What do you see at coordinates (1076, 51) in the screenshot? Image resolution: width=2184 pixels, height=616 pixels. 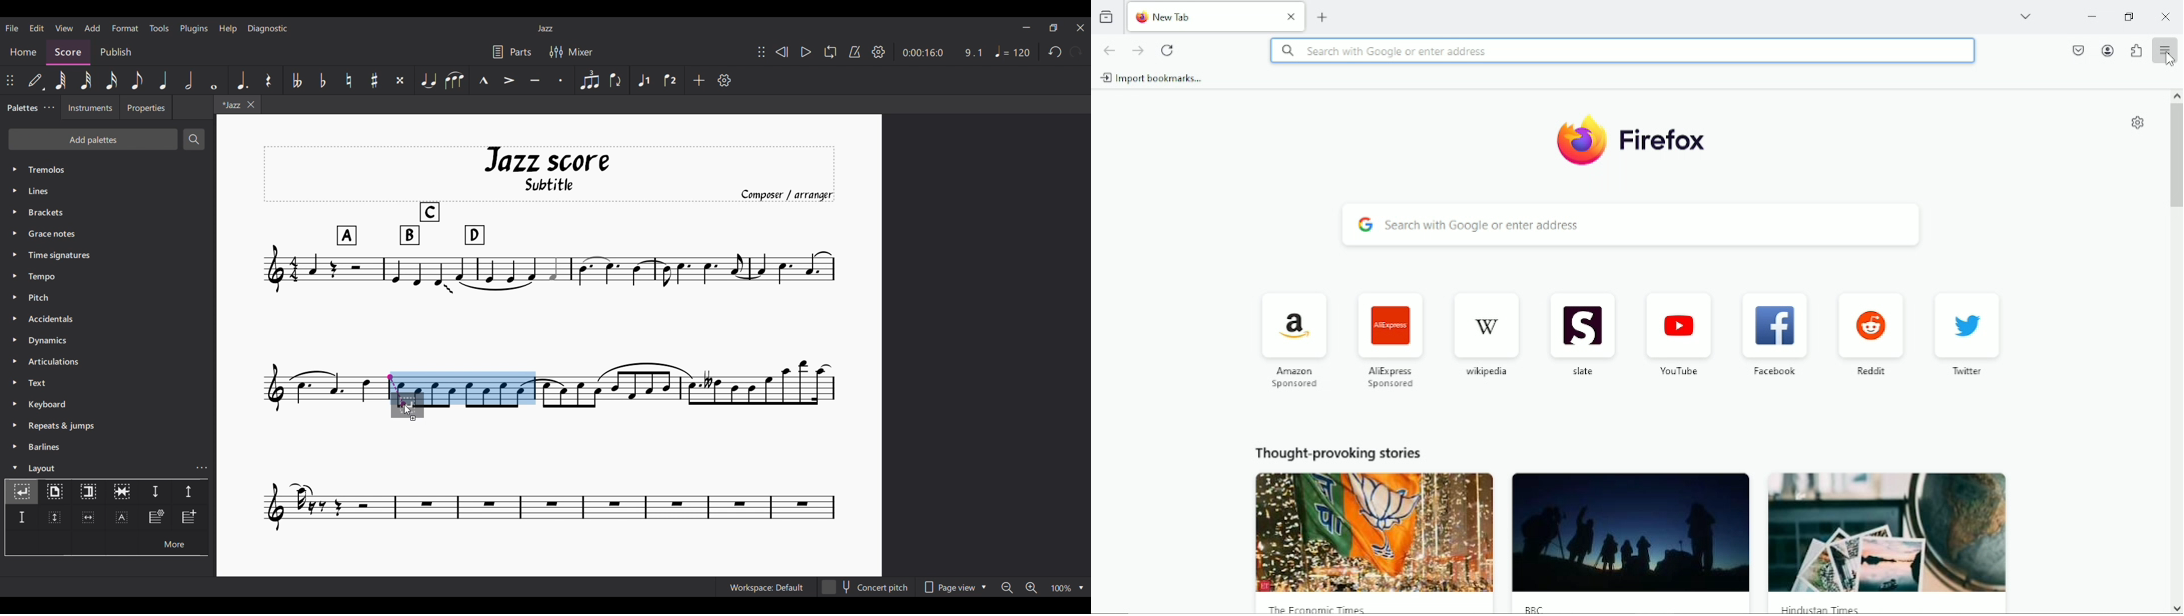 I see `Redo` at bounding box center [1076, 51].